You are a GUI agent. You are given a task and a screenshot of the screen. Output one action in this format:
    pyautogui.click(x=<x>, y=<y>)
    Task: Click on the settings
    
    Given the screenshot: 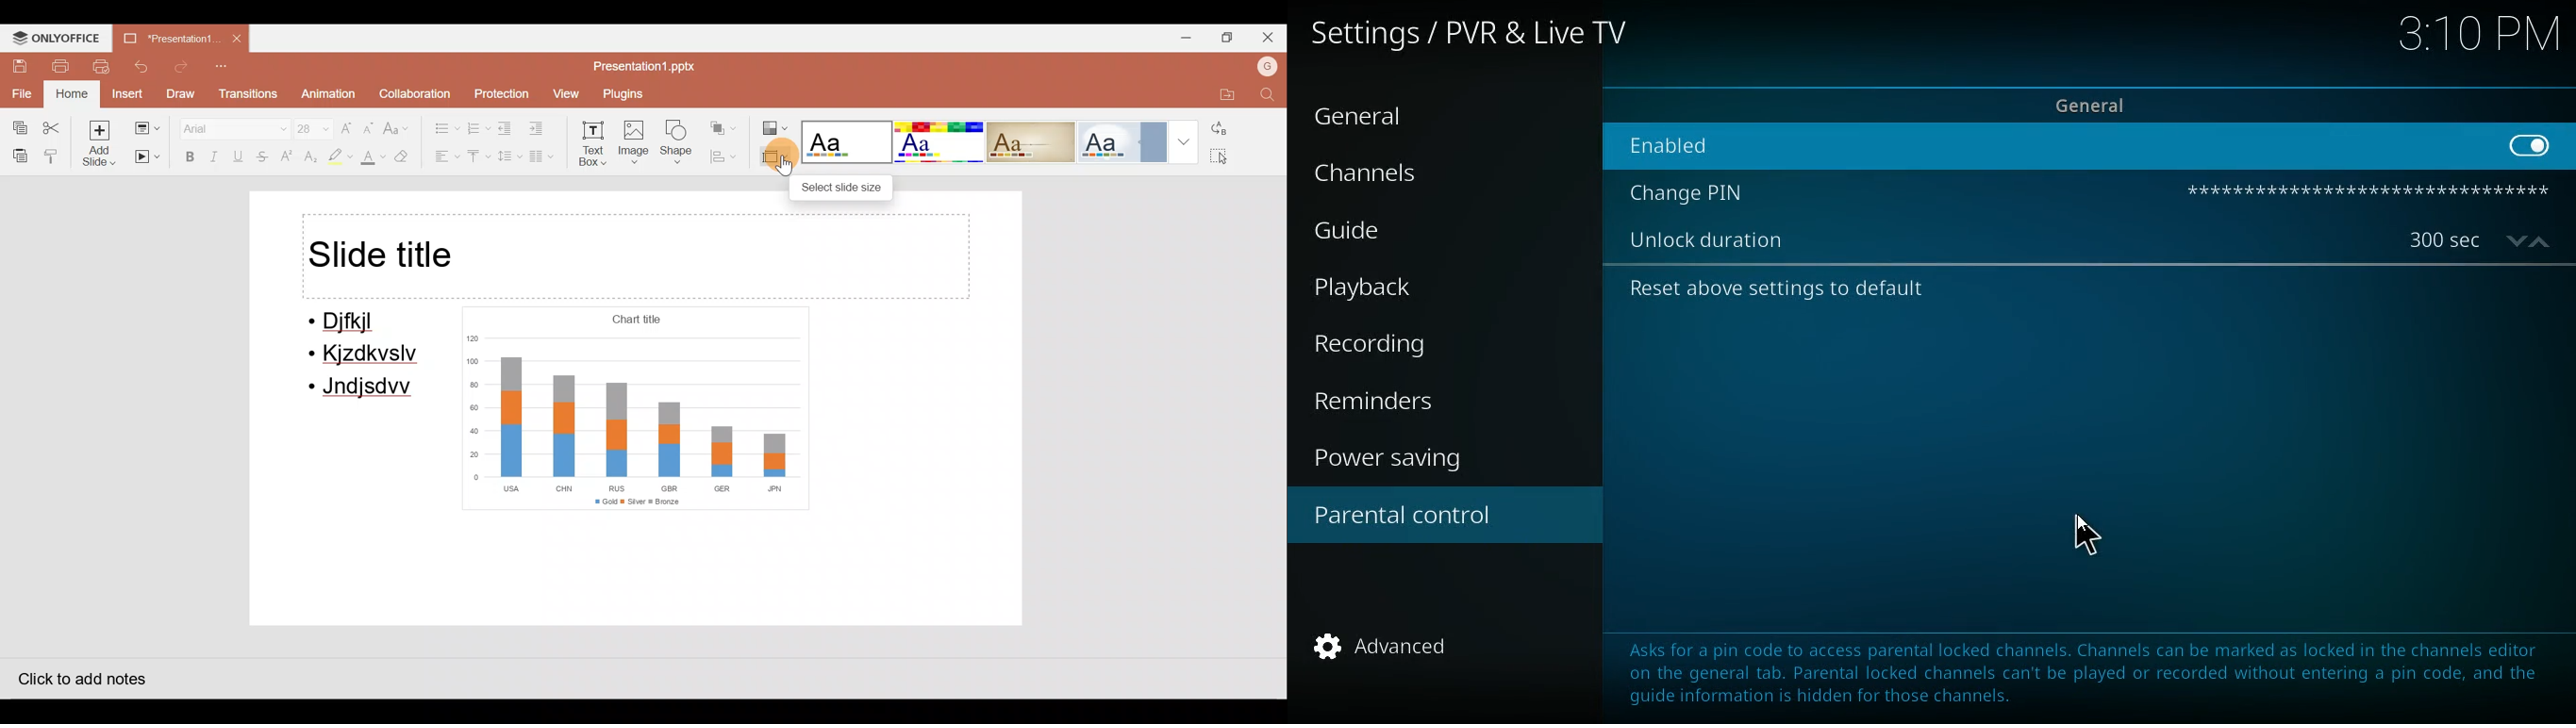 What is the action you would take?
    pyautogui.click(x=1474, y=37)
    